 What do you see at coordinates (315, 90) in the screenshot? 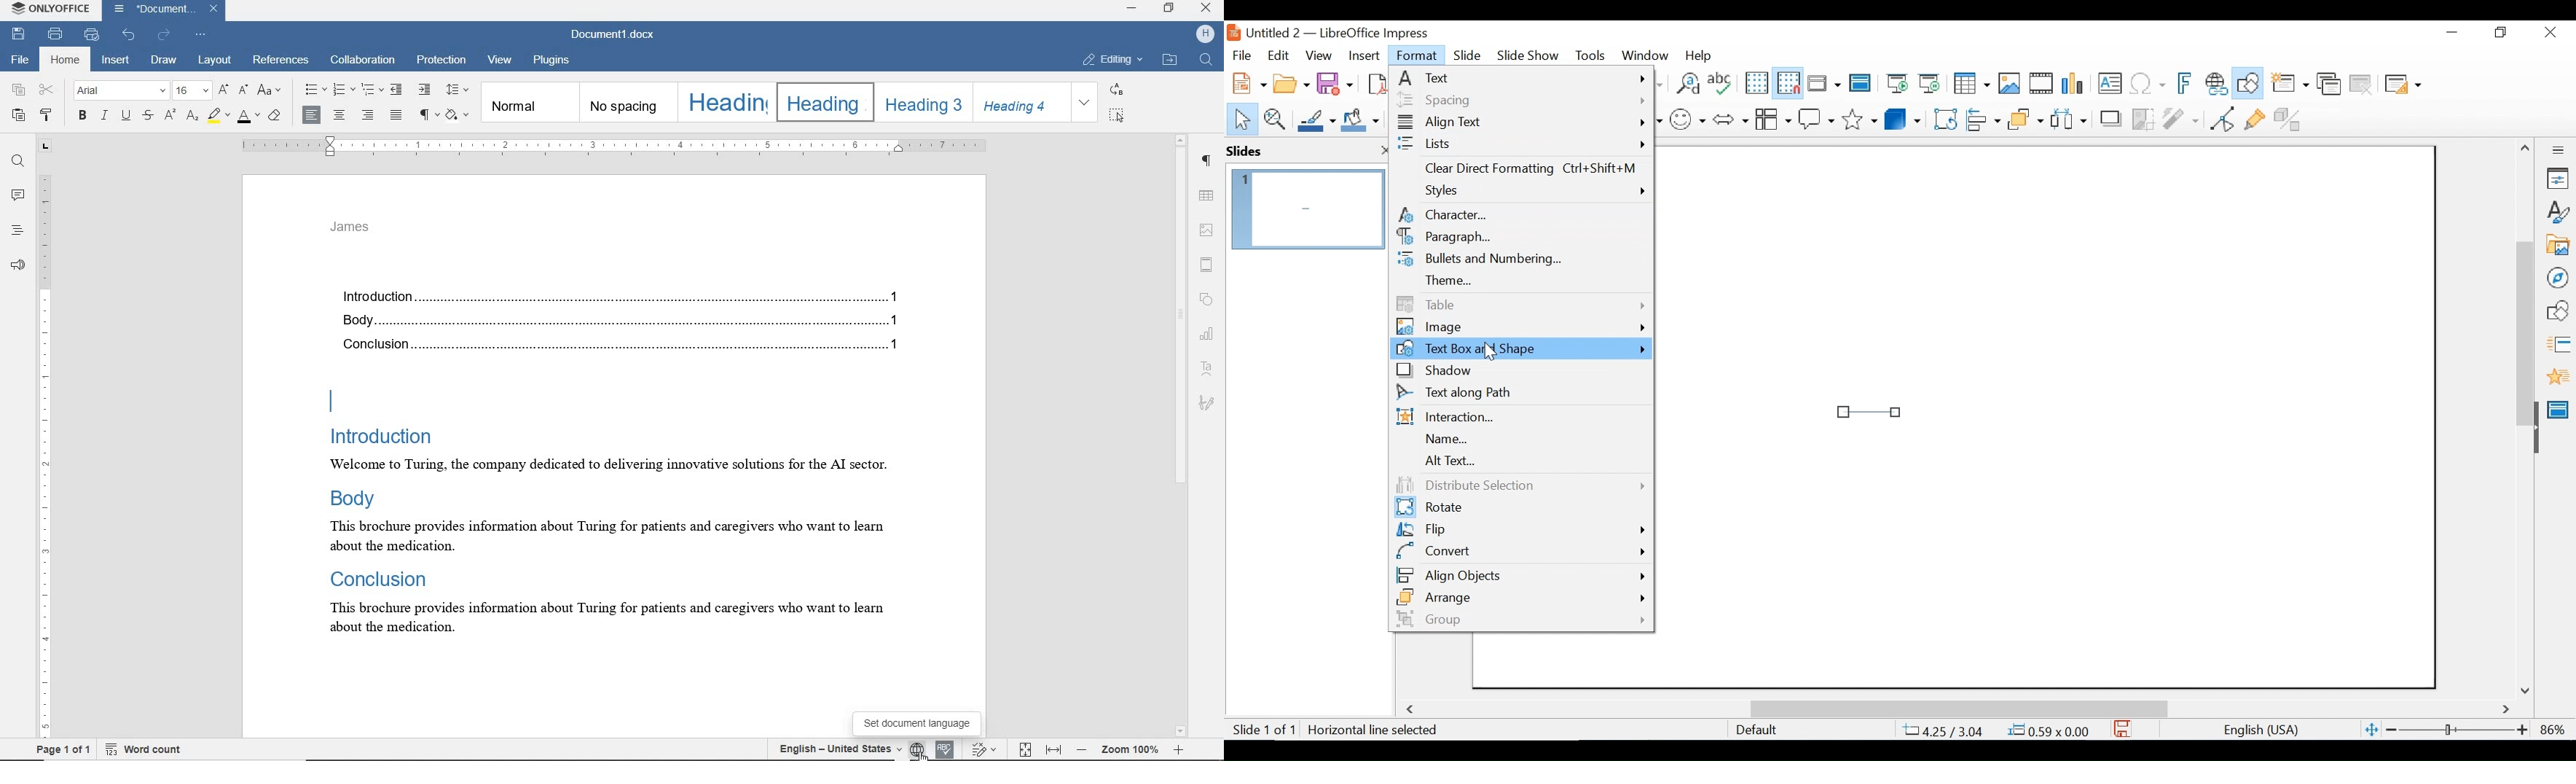
I see `bullets` at bounding box center [315, 90].